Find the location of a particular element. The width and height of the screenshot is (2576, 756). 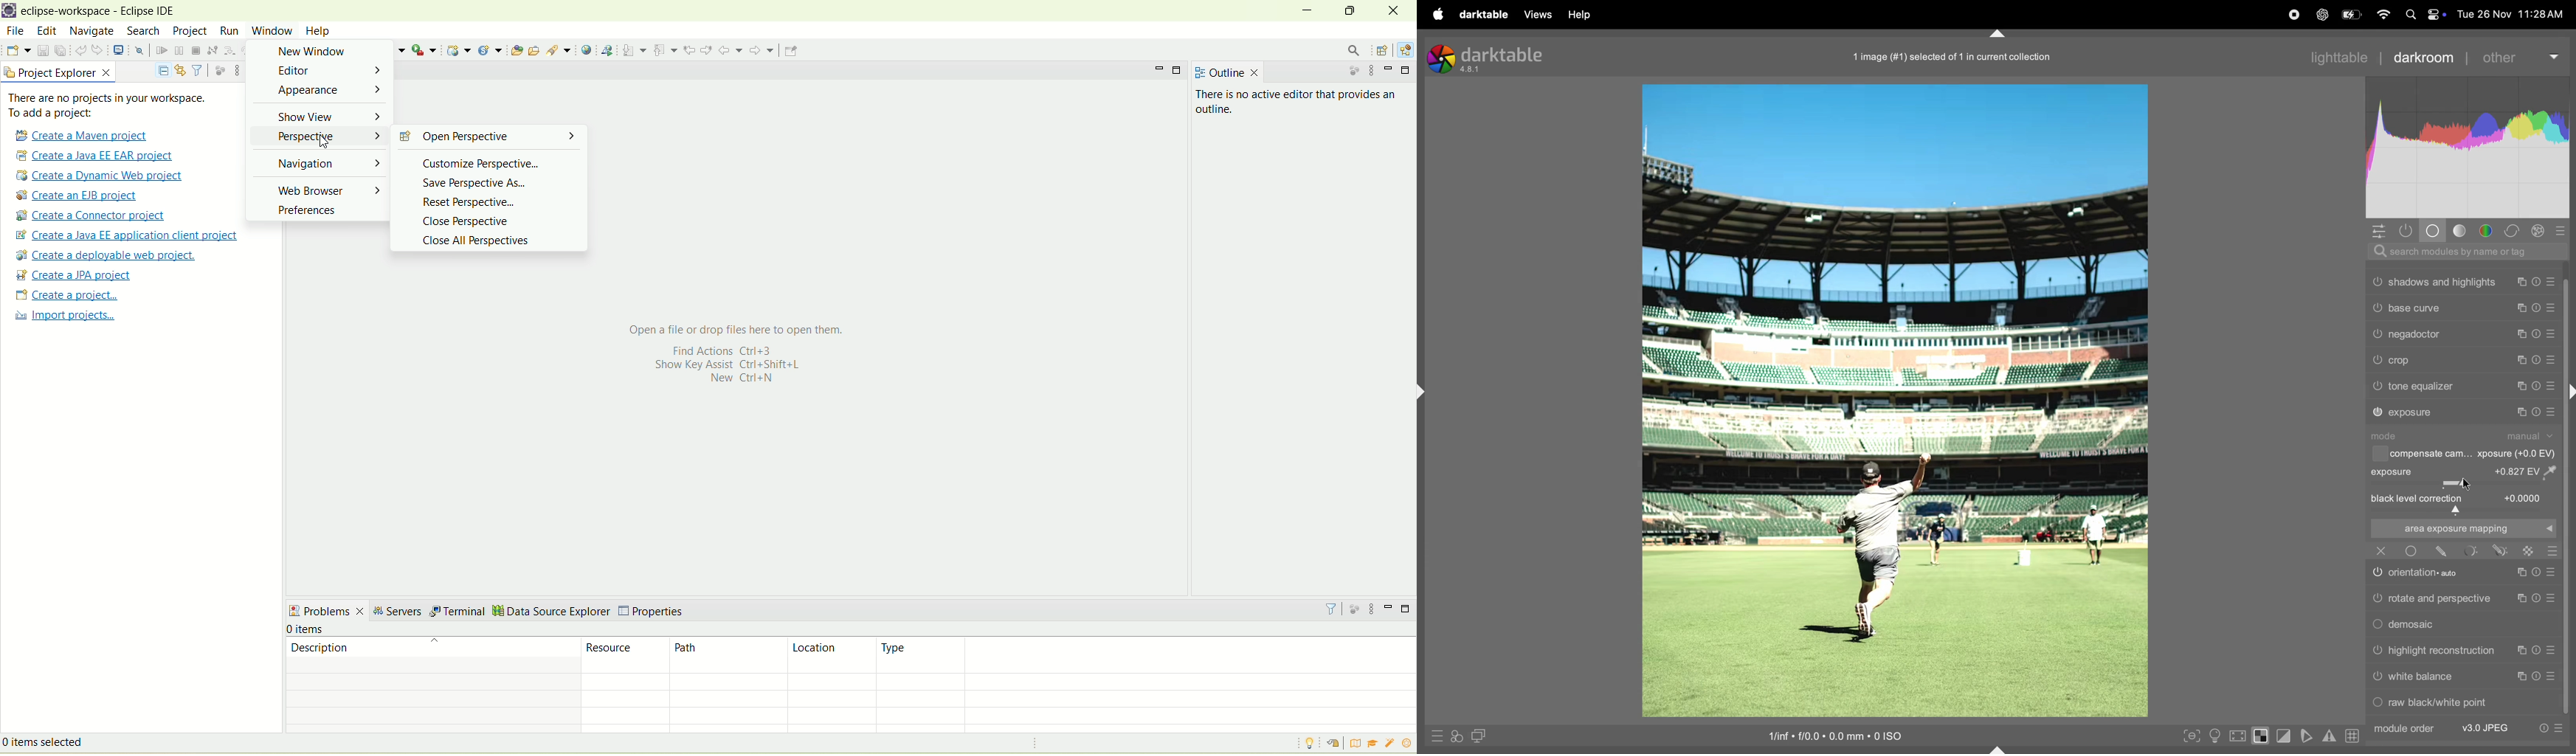

chatgpt is located at coordinates (2321, 16).